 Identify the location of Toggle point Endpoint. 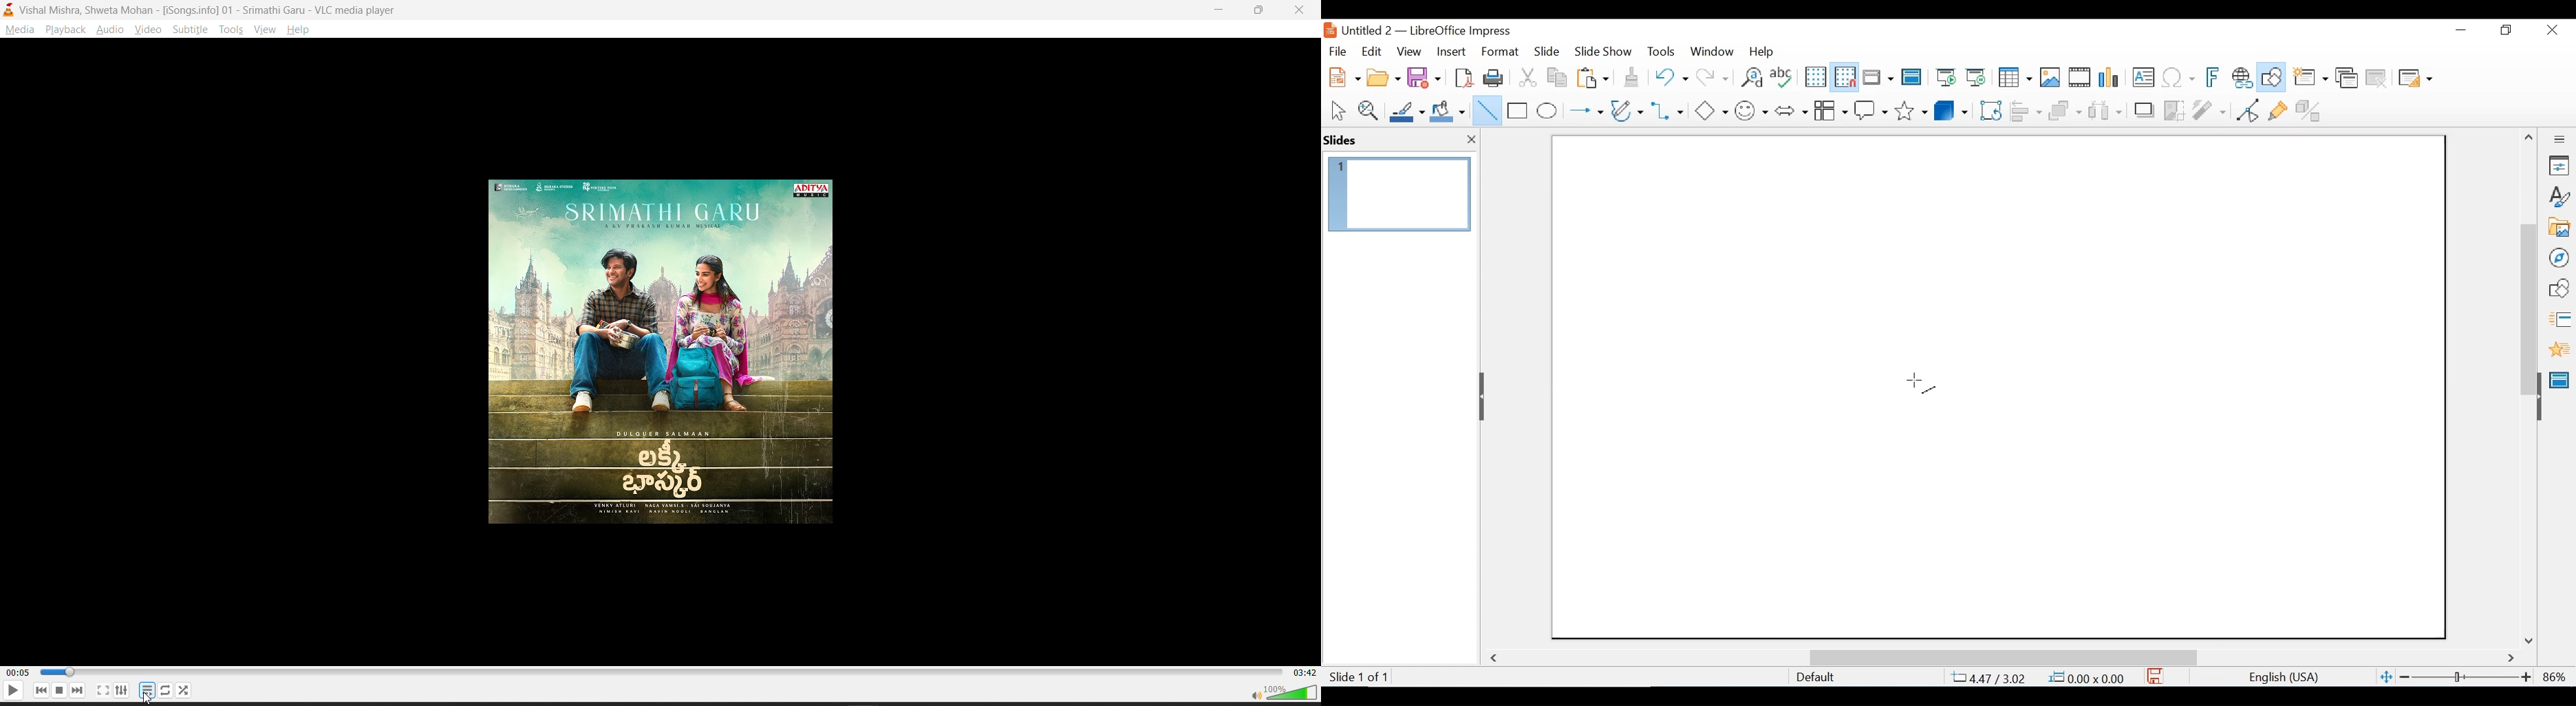
(2245, 110).